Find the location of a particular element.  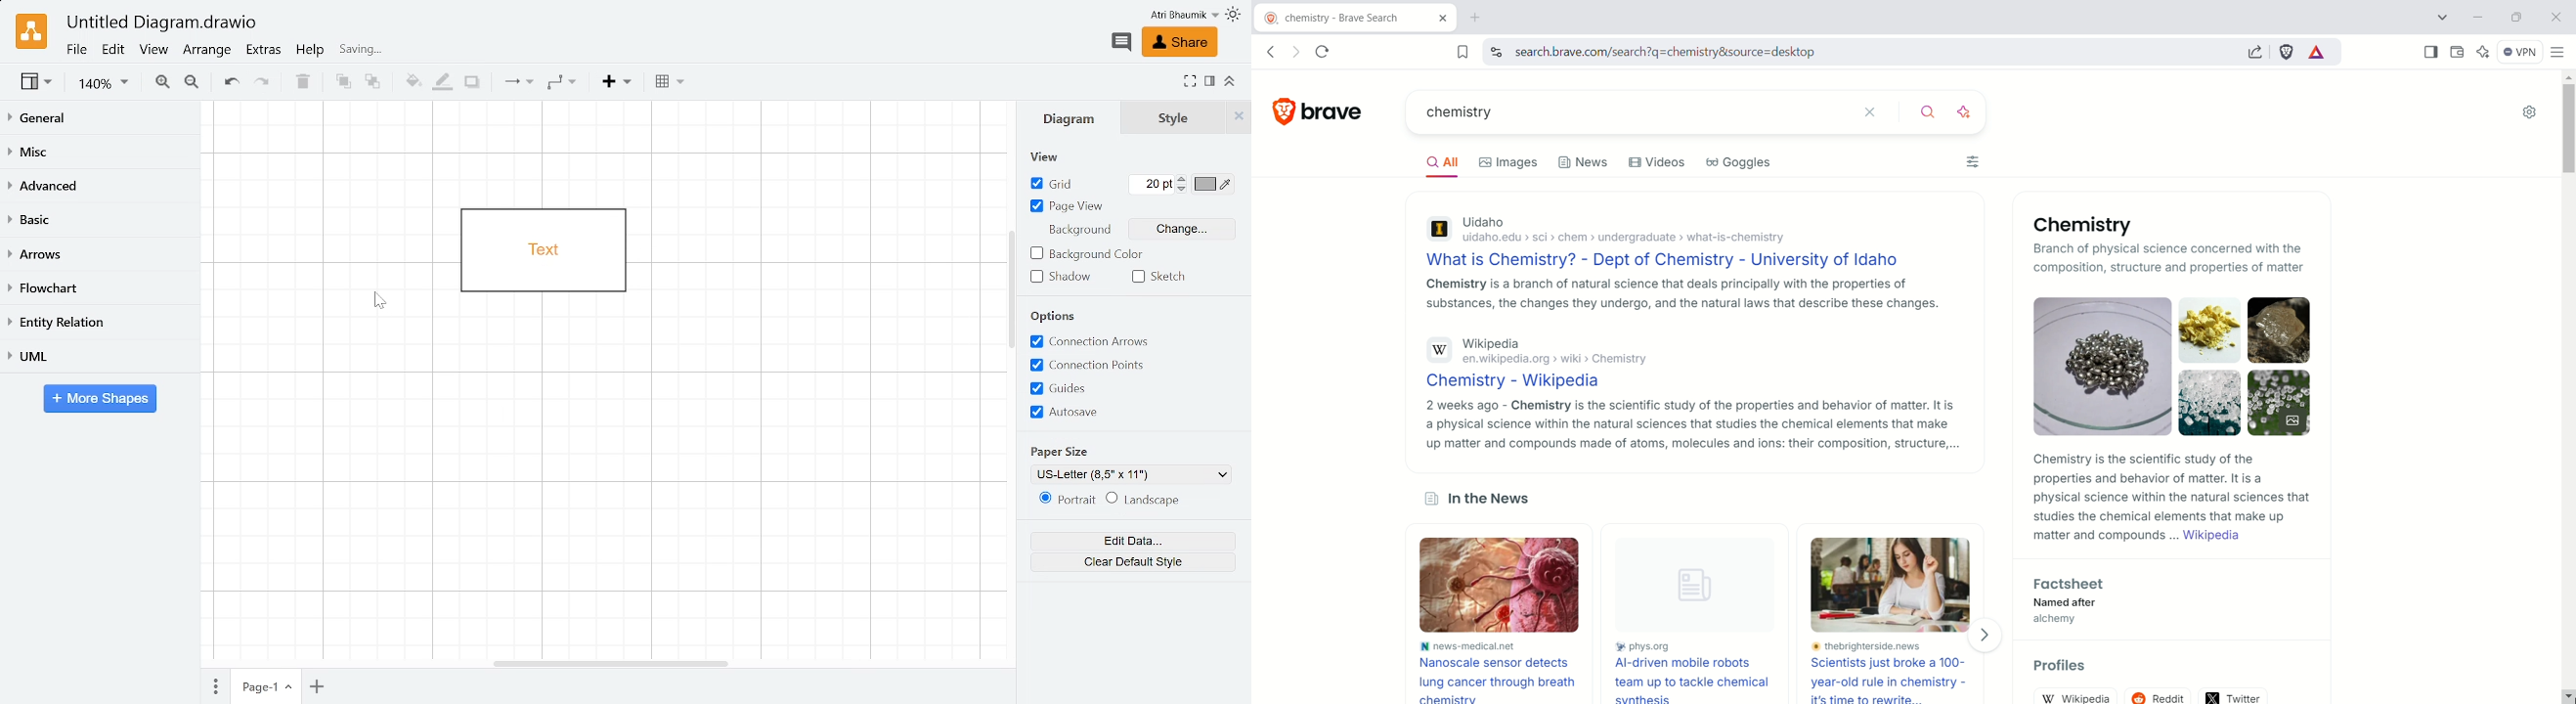

Flowchart is located at coordinates (96, 289).